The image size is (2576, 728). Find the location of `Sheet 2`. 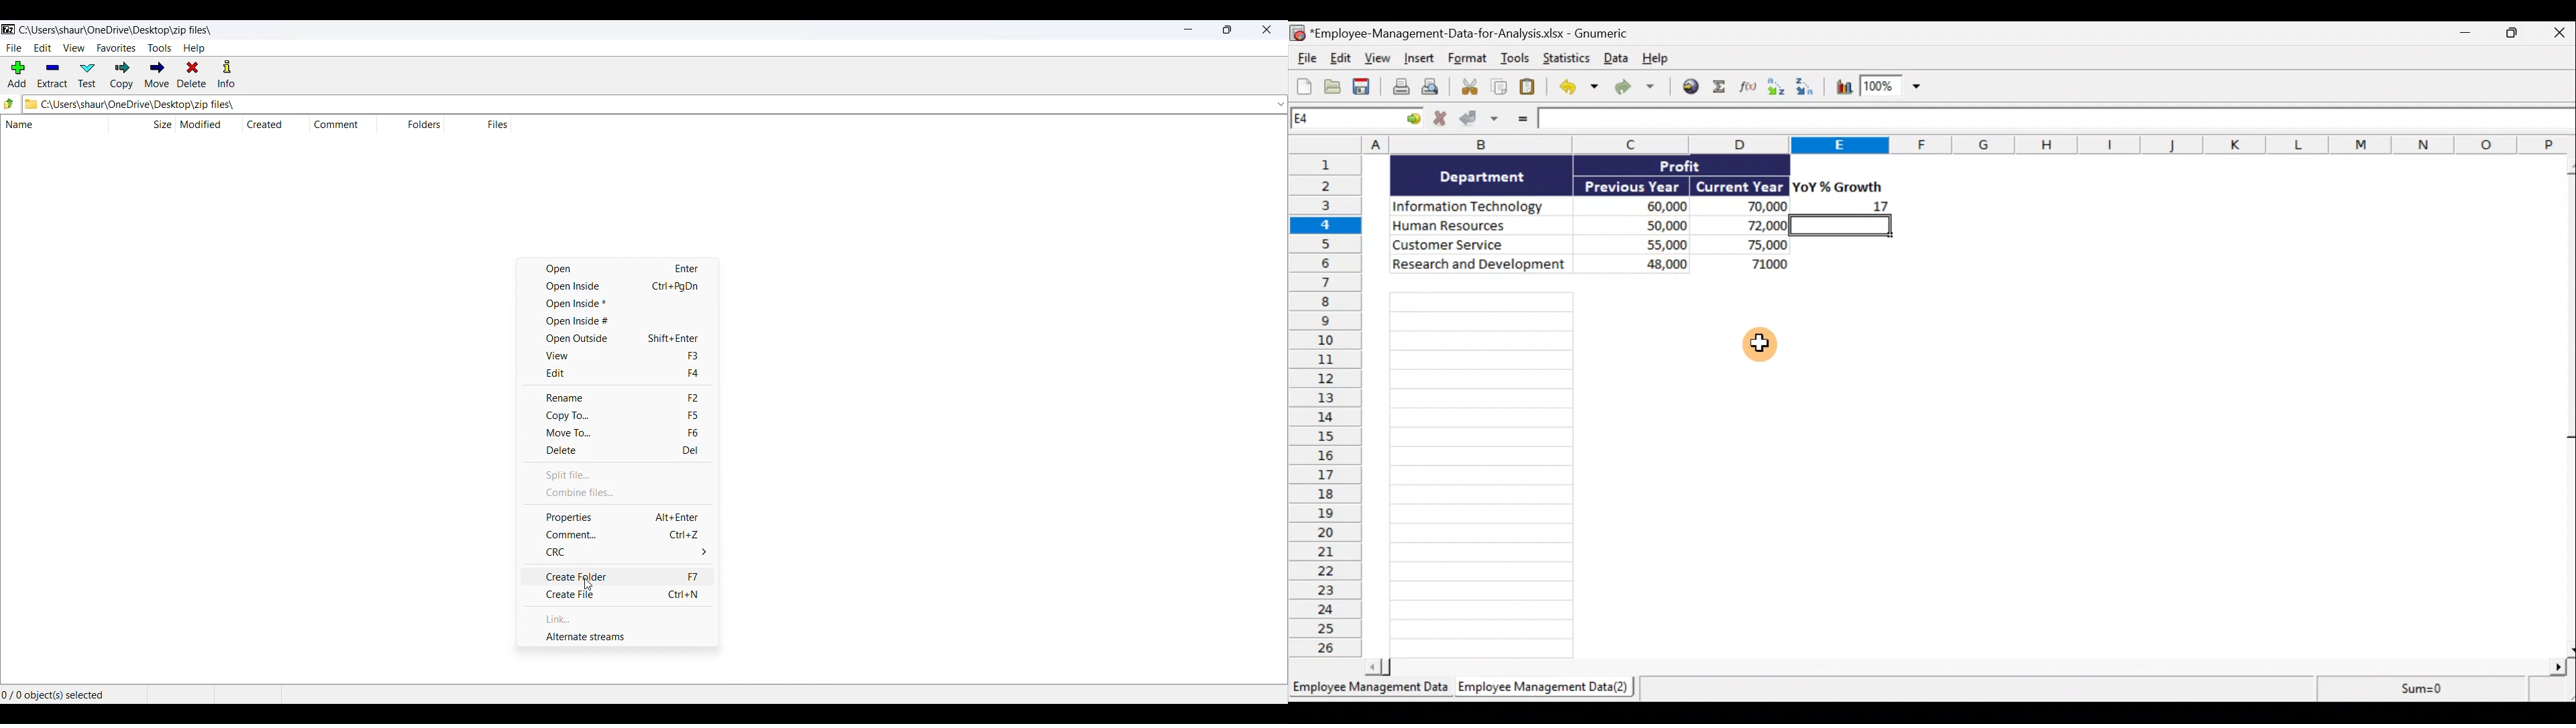

Sheet 2 is located at coordinates (1540, 688).